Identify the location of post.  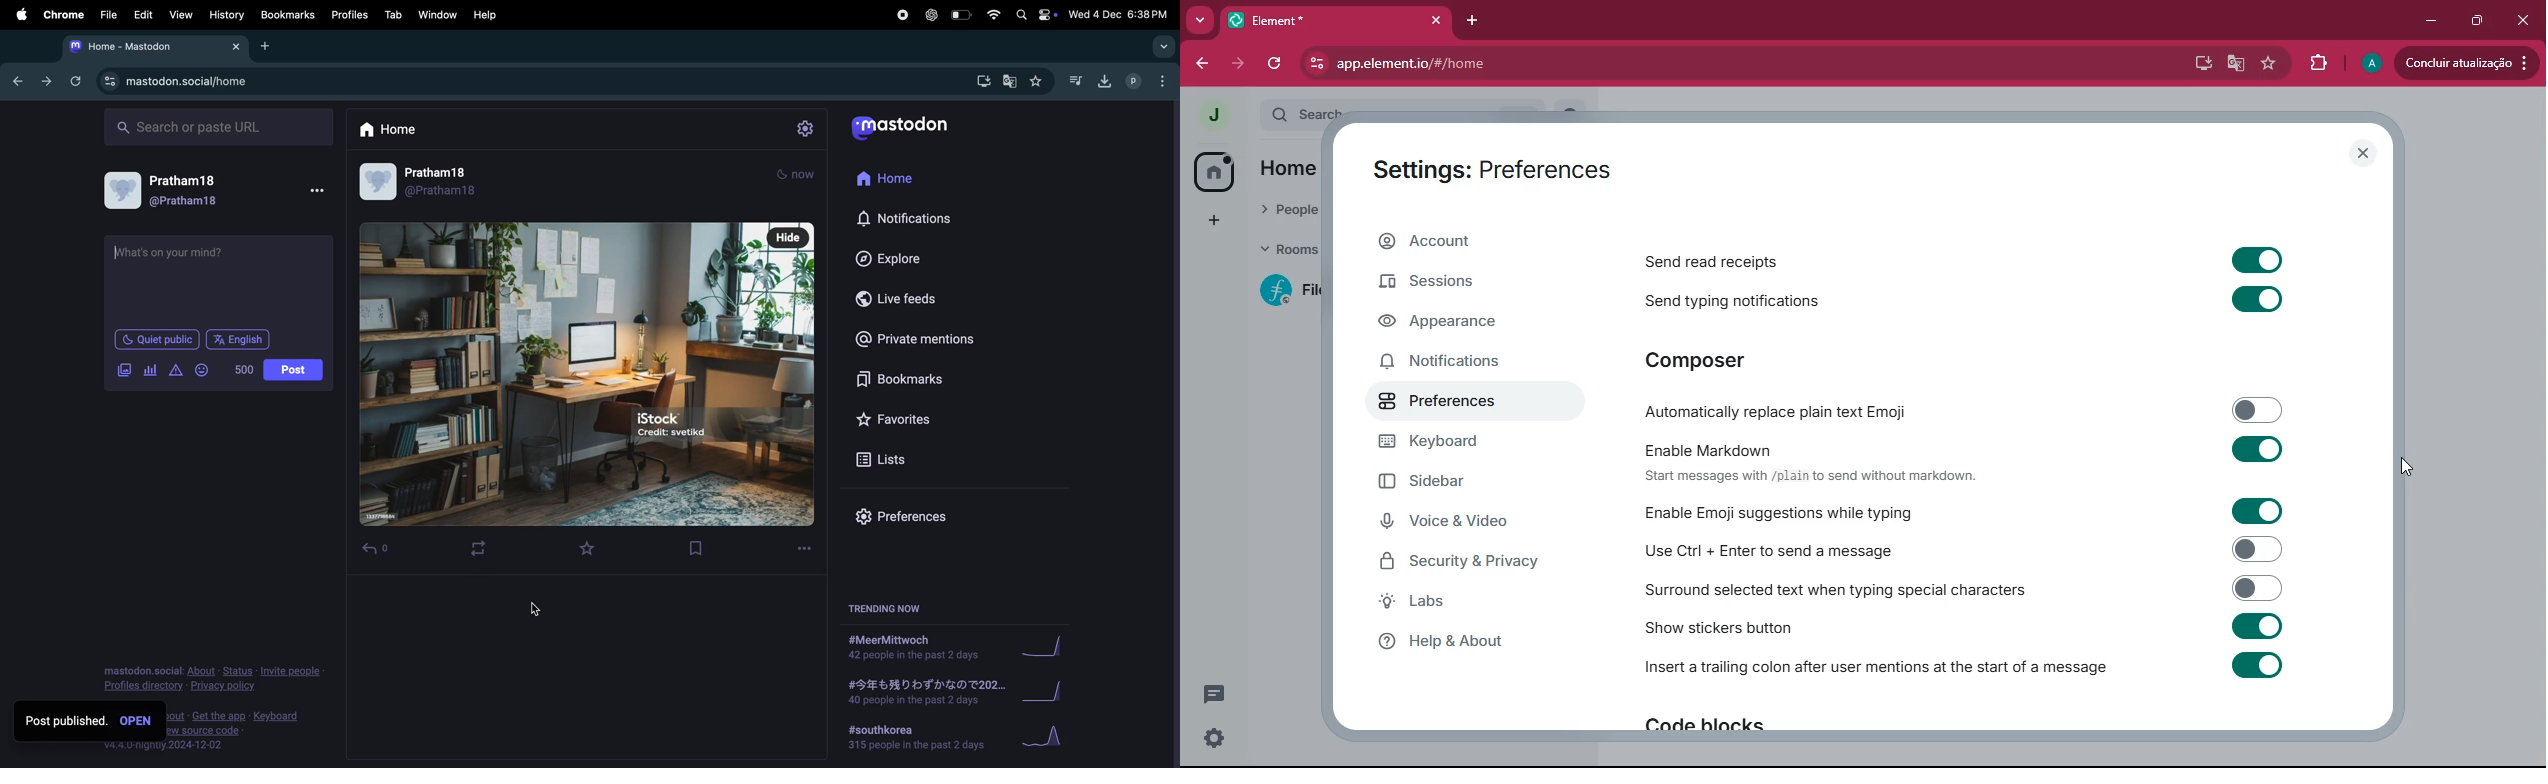
(293, 370).